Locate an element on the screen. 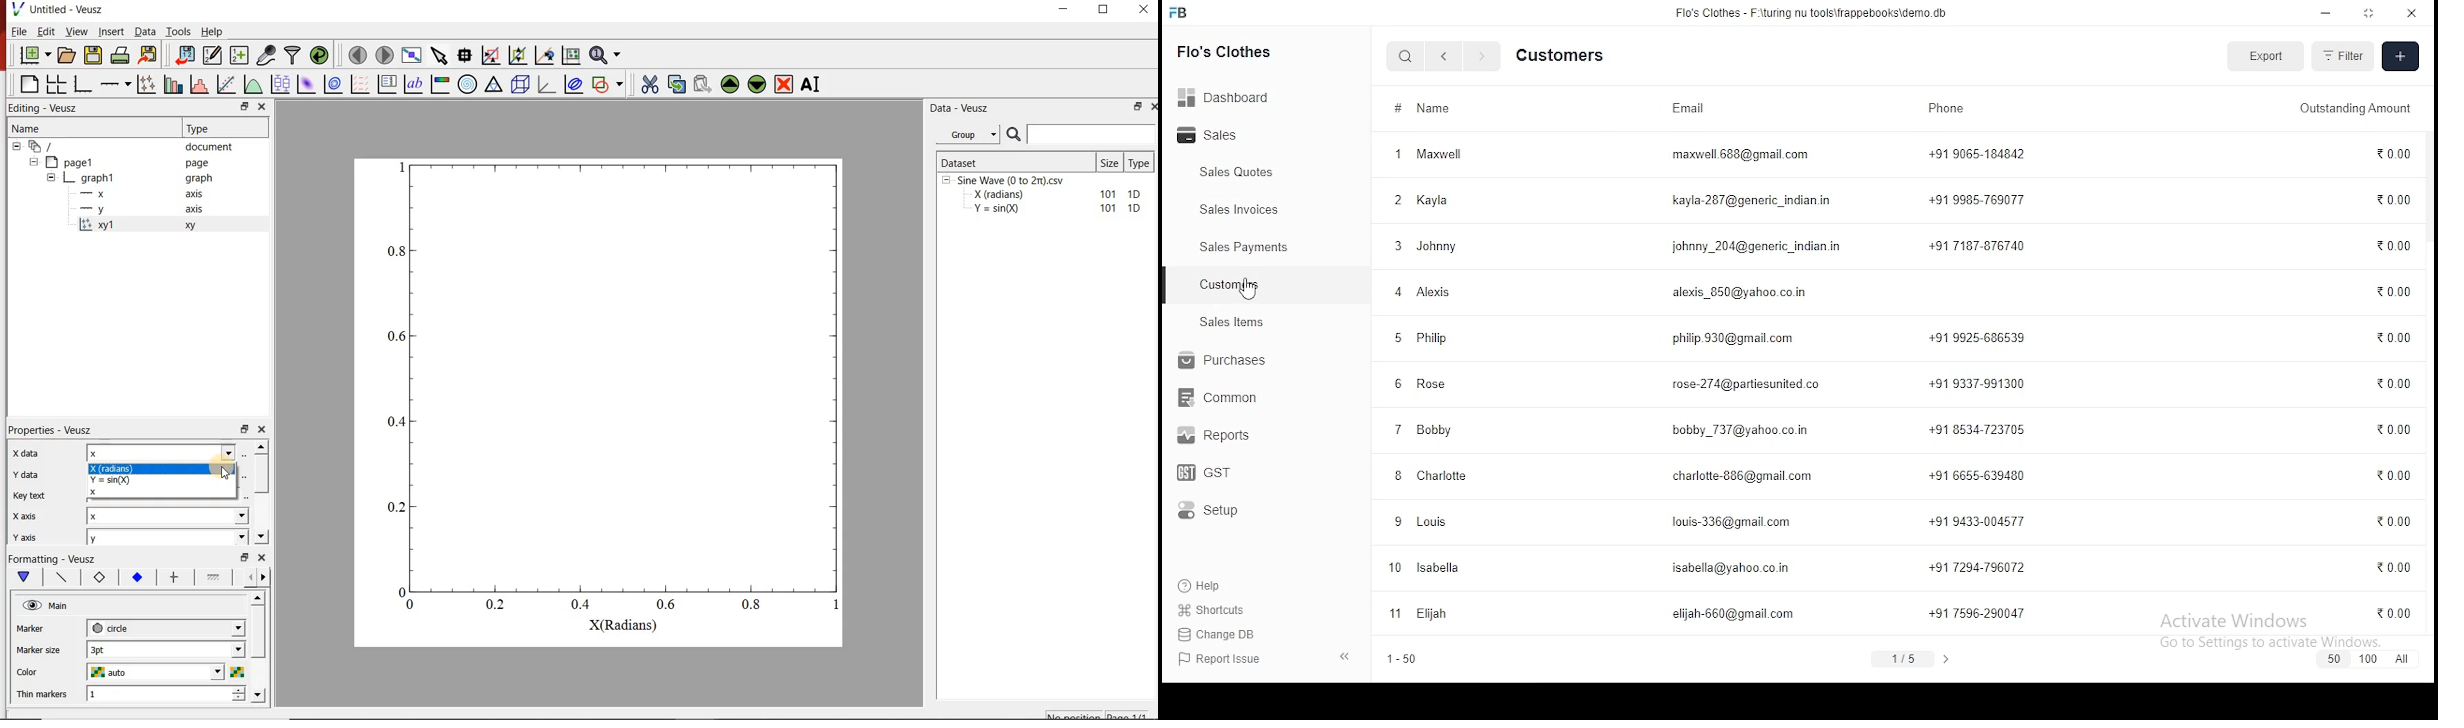 The height and width of the screenshot is (728, 2464). auto is located at coordinates (166, 673).